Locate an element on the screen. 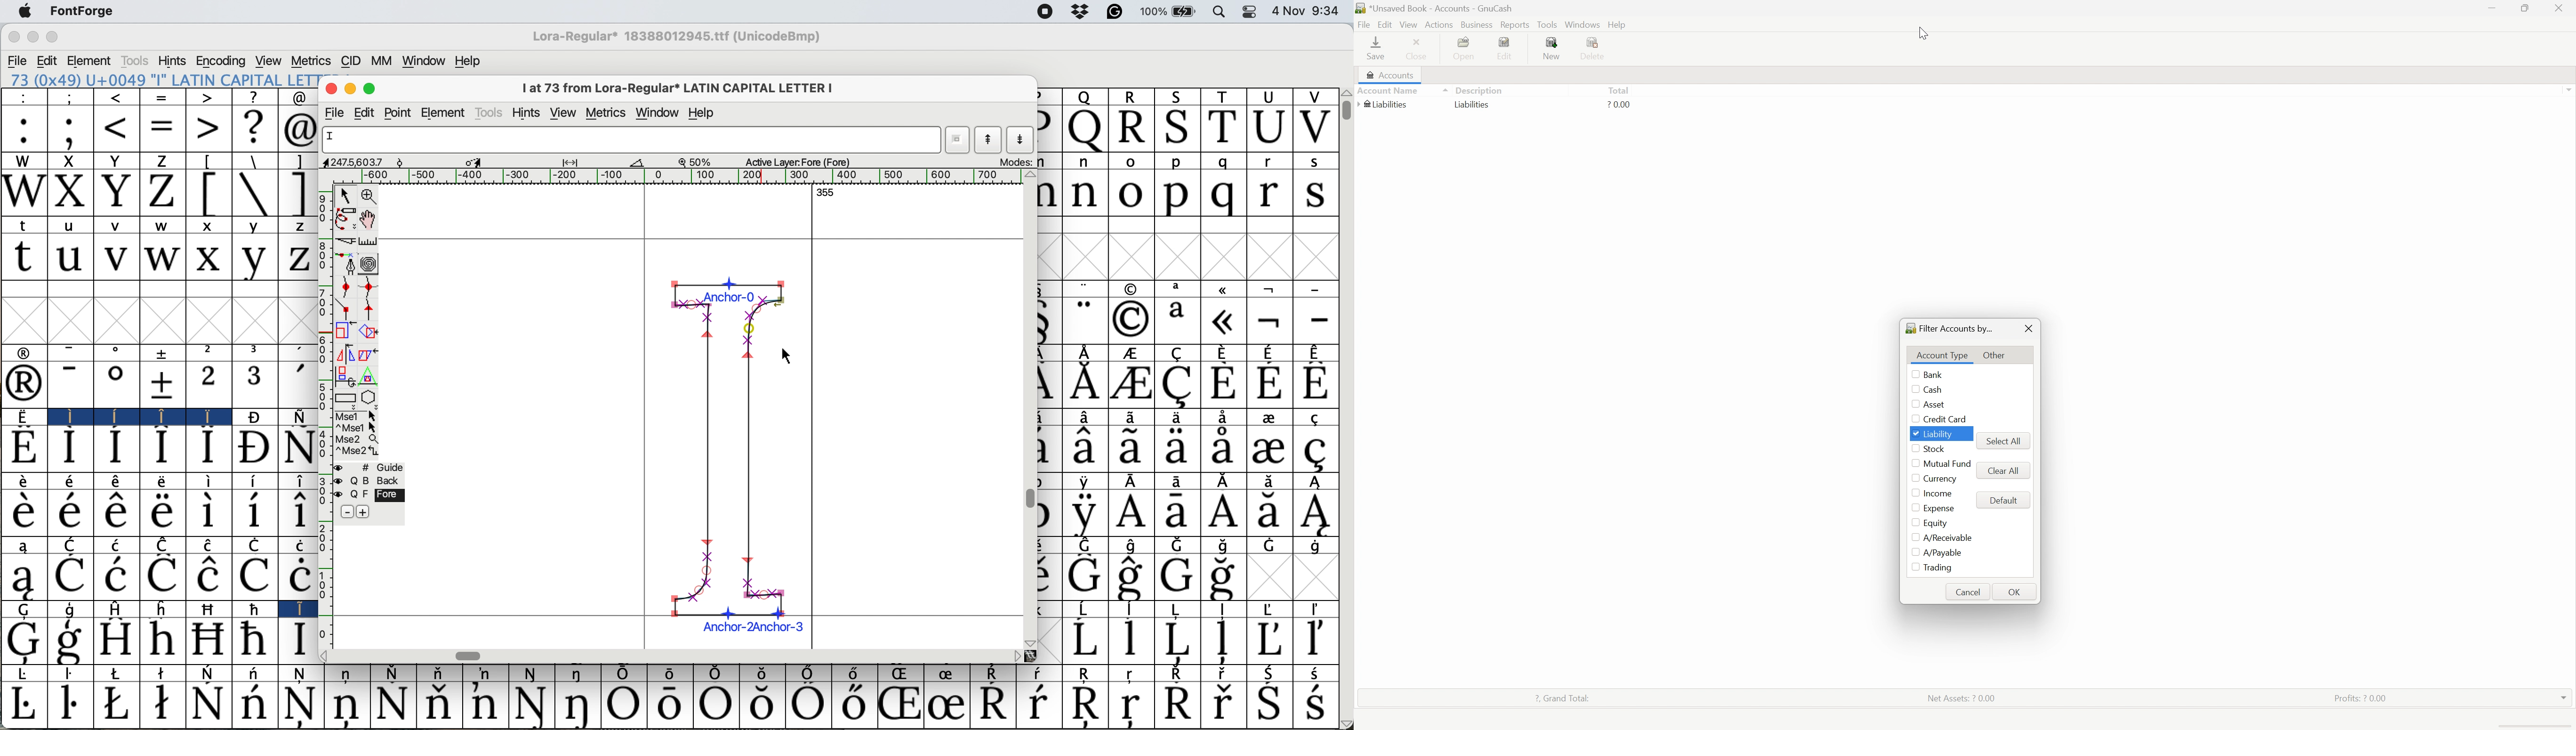  chosen glyph is located at coordinates (728, 452).